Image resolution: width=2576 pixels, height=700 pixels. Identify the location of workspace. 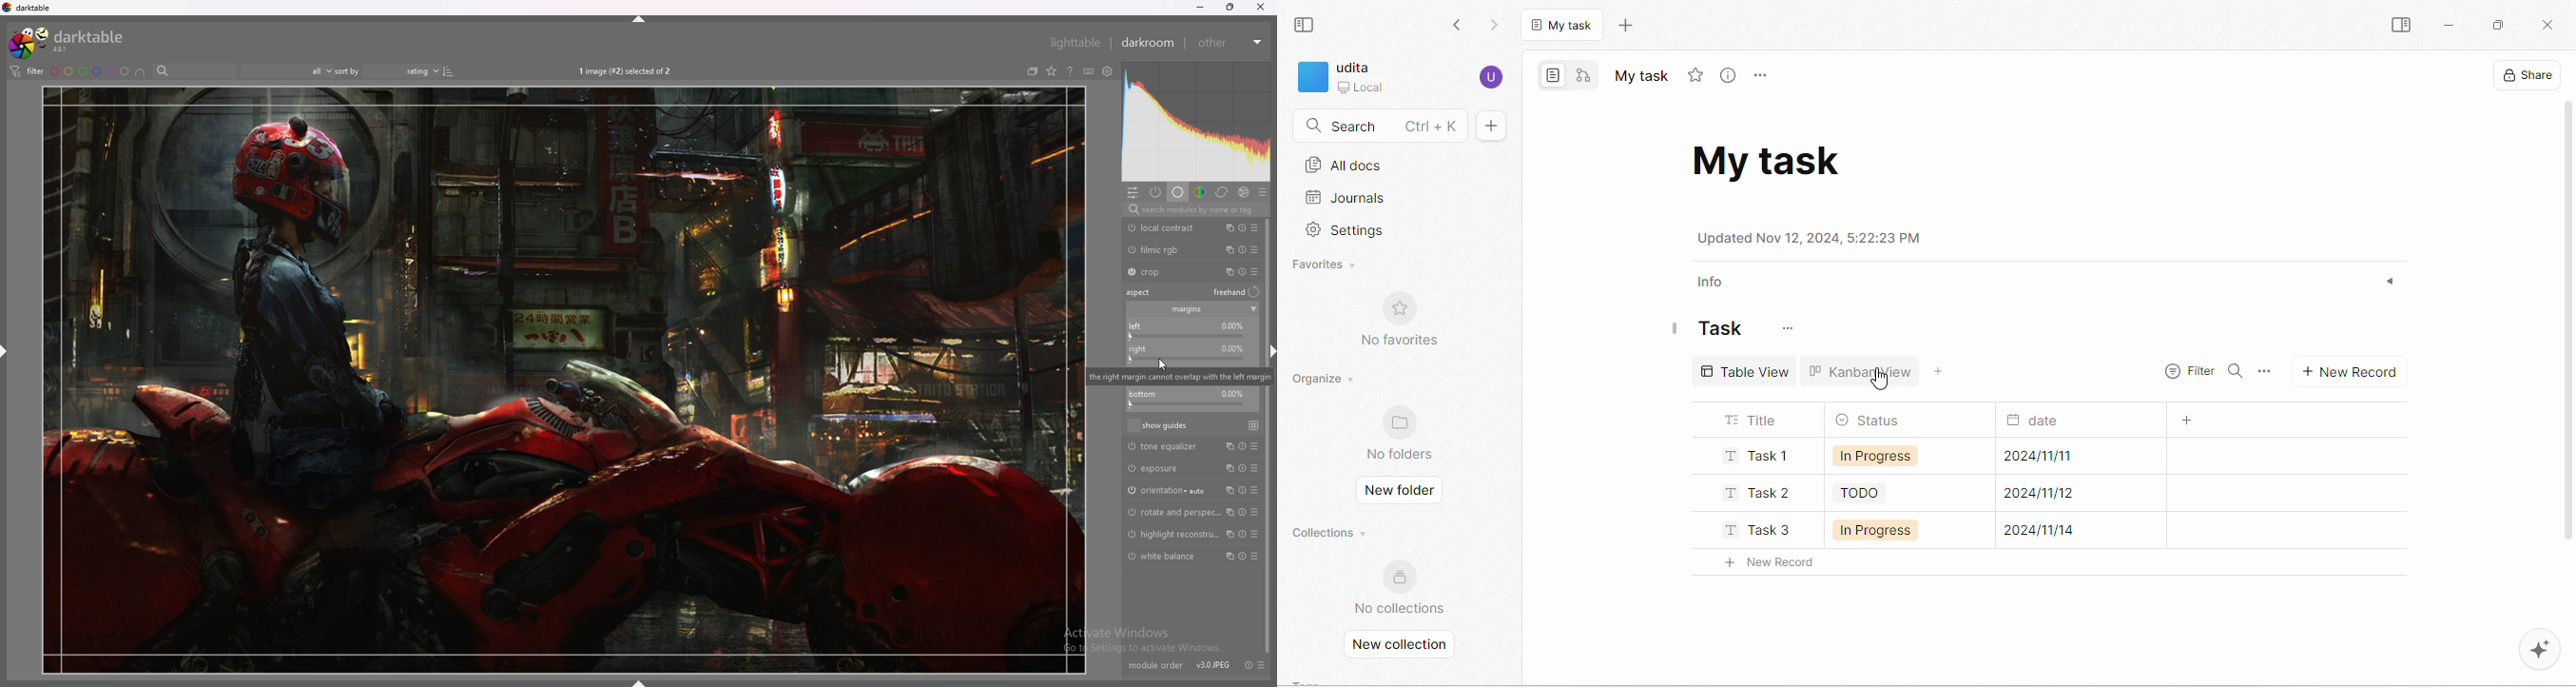
(1358, 77).